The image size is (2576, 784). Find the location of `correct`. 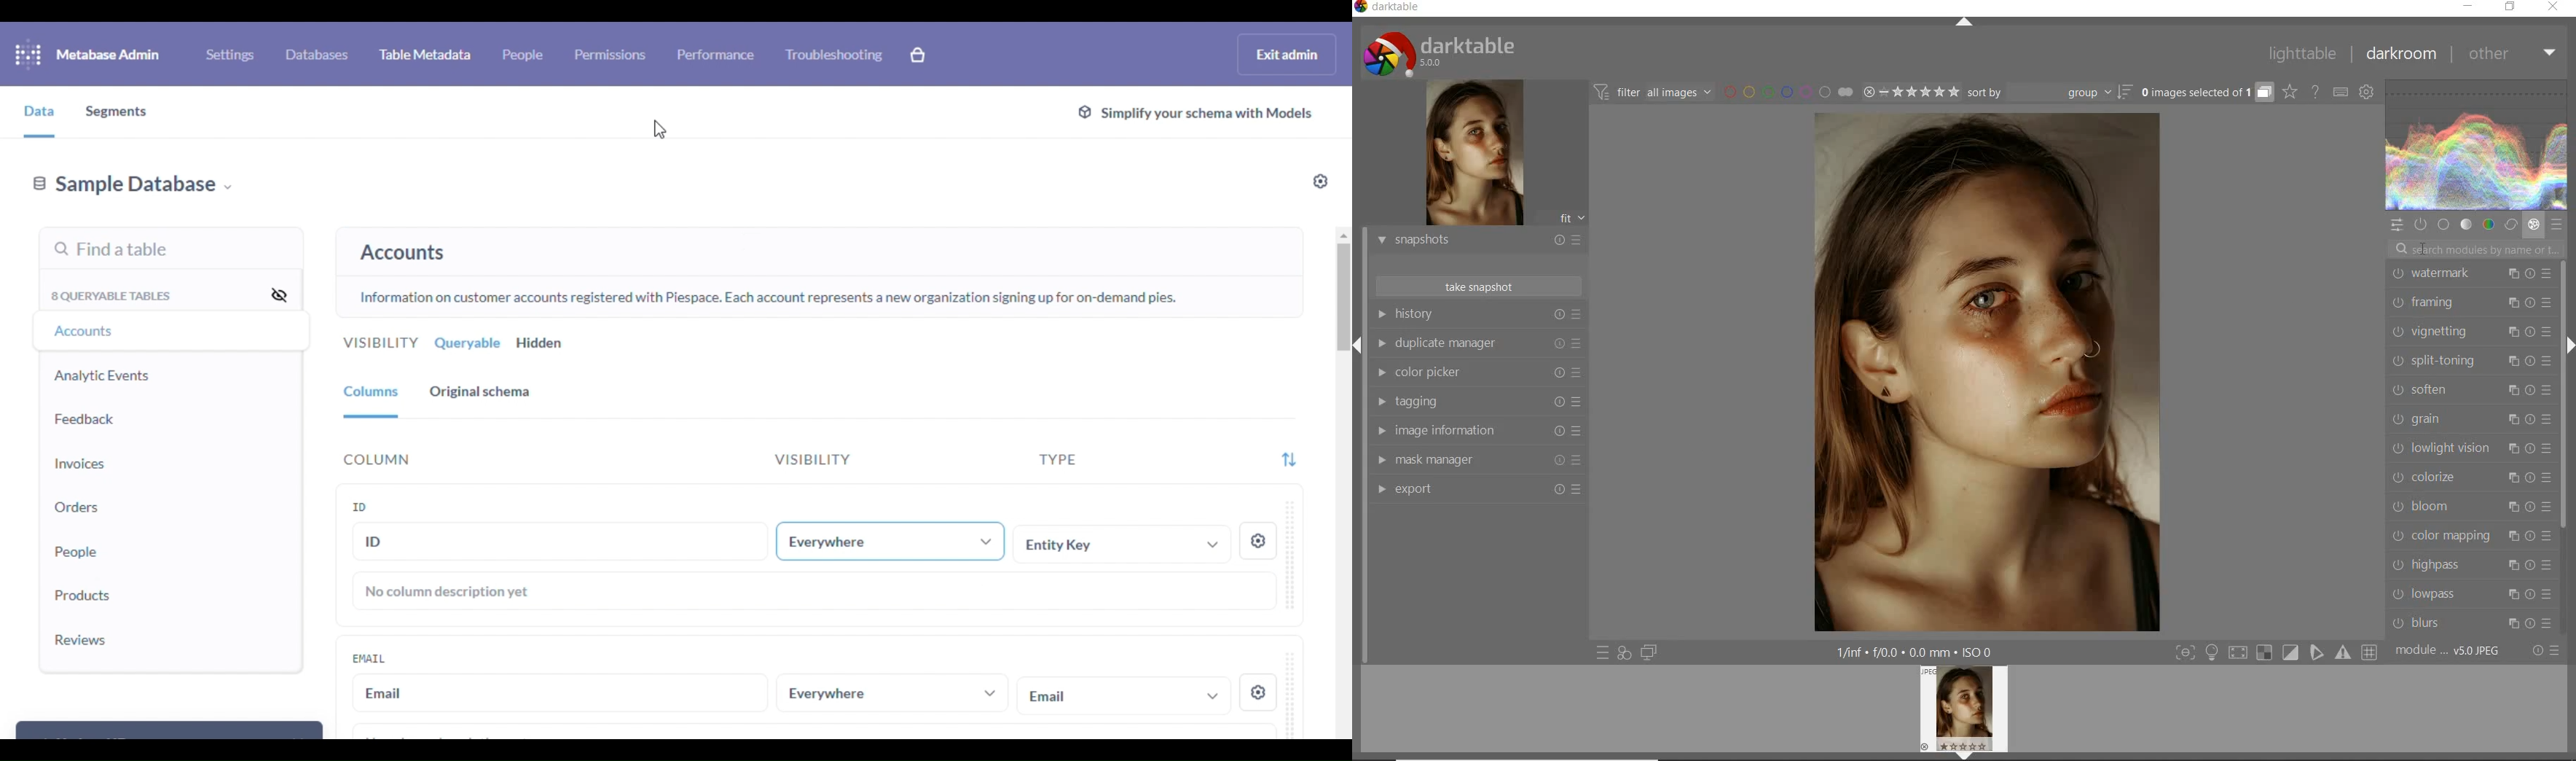

correct is located at coordinates (2512, 223).